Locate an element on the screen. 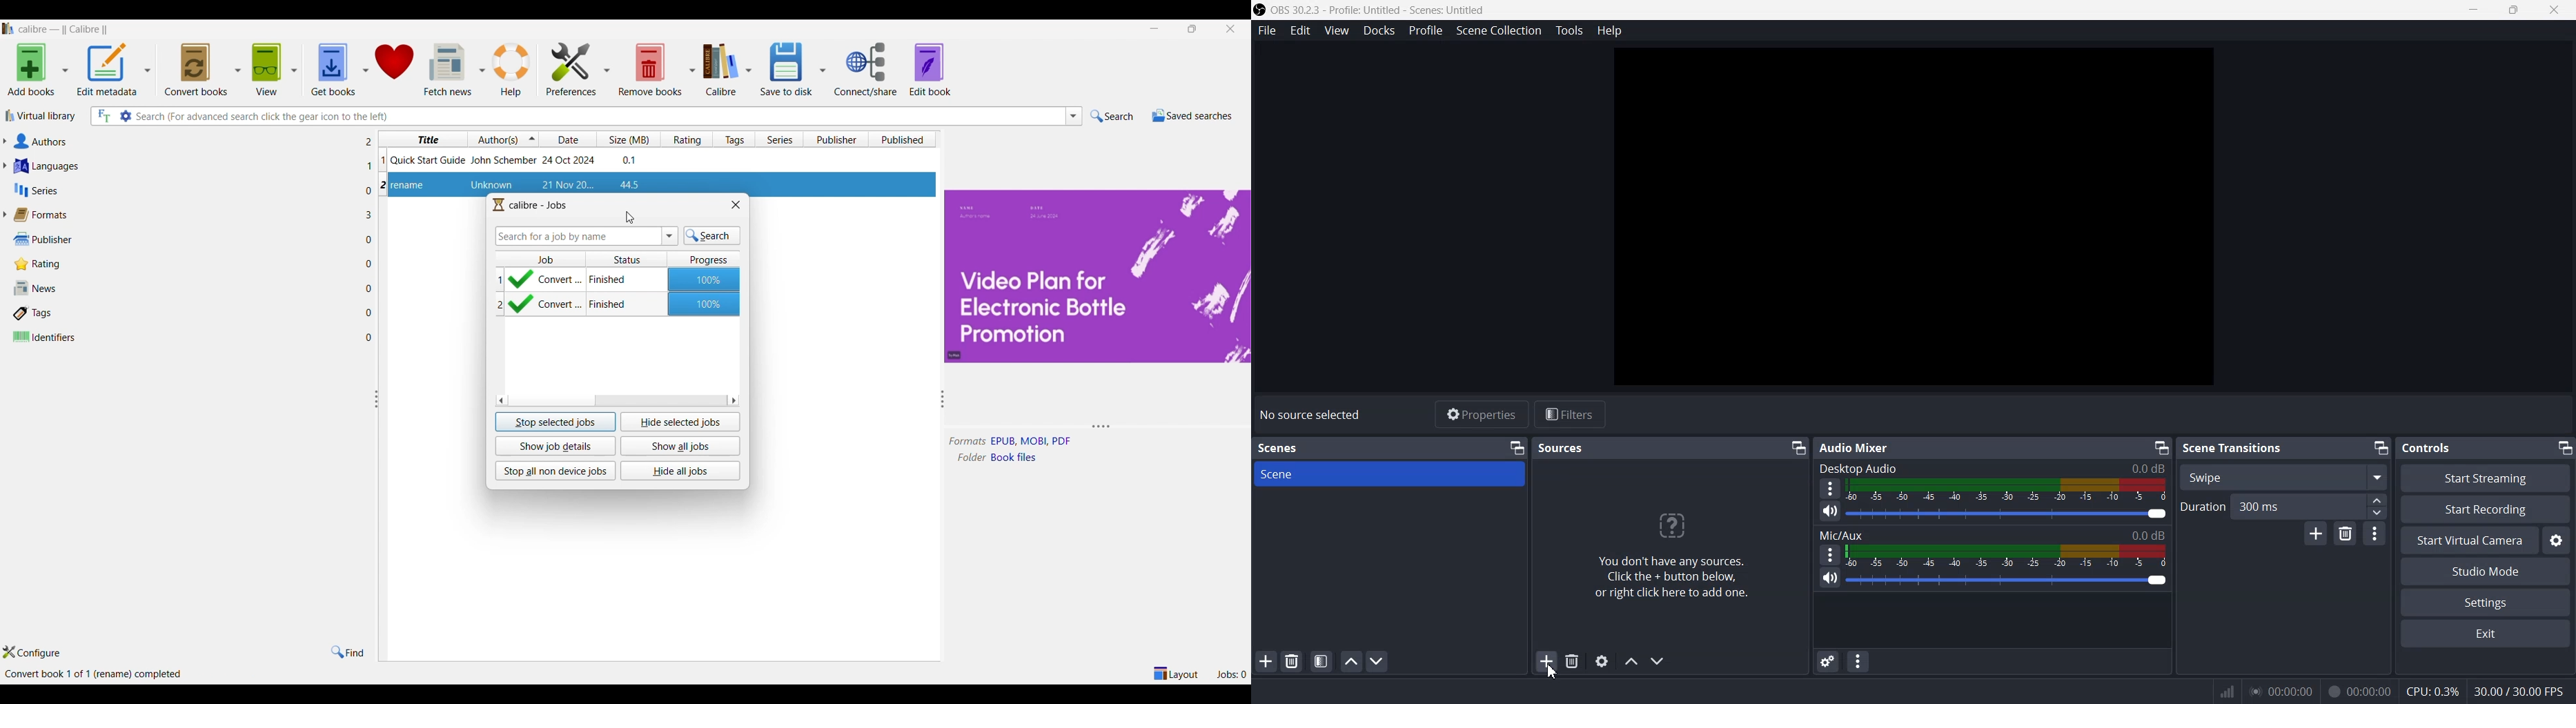 The image size is (2576, 728). Status column is located at coordinates (626, 257).